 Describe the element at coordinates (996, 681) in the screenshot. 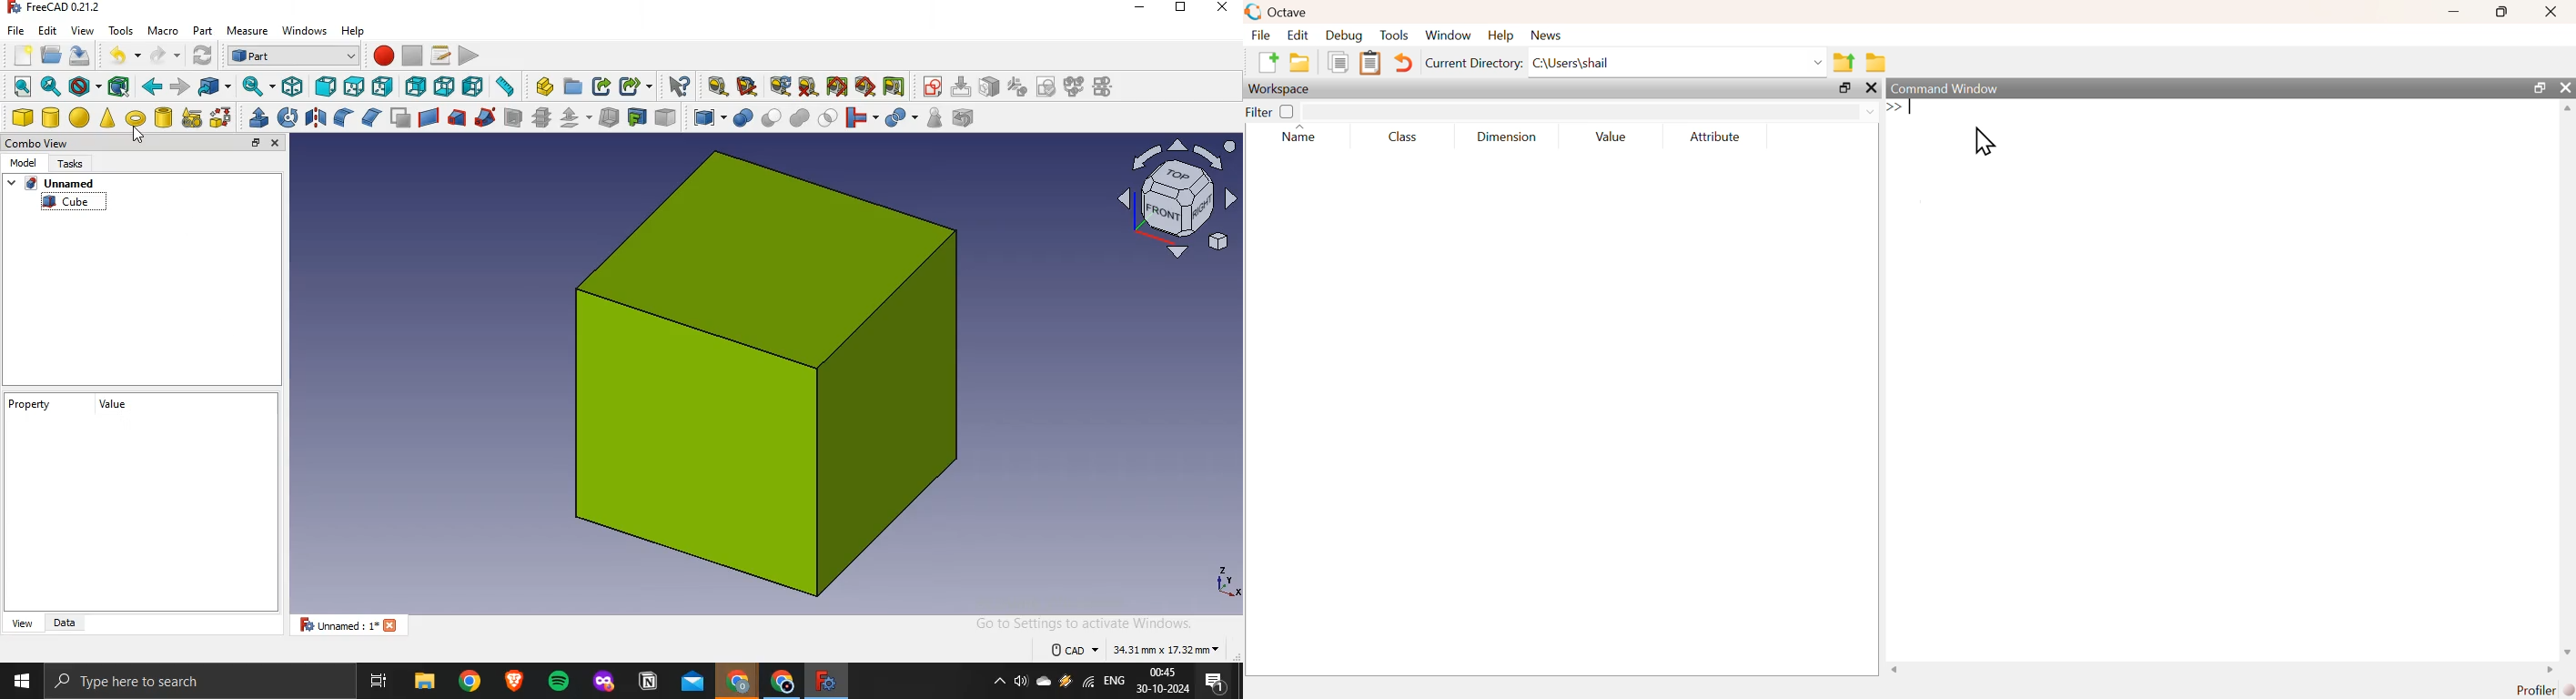

I see `show hidden icons ` at that location.